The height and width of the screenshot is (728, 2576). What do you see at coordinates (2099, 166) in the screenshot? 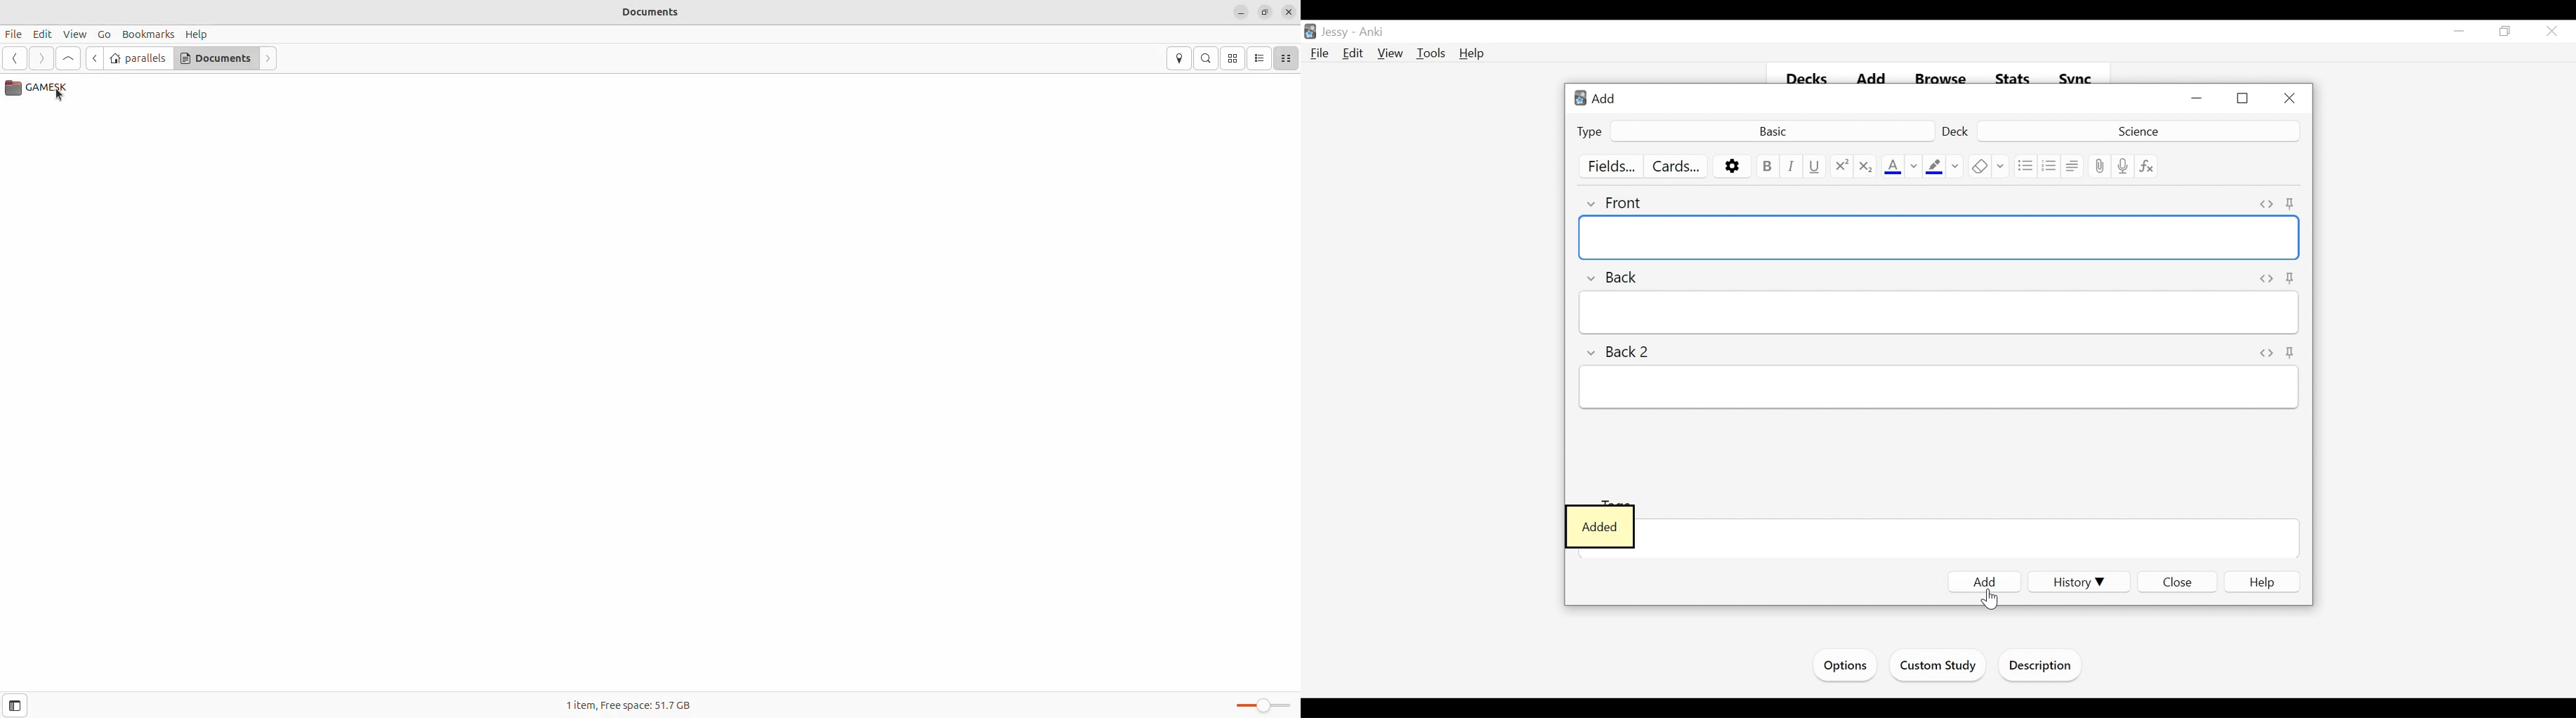
I see `Upload pictures/images/ files` at bounding box center [2099, 166].